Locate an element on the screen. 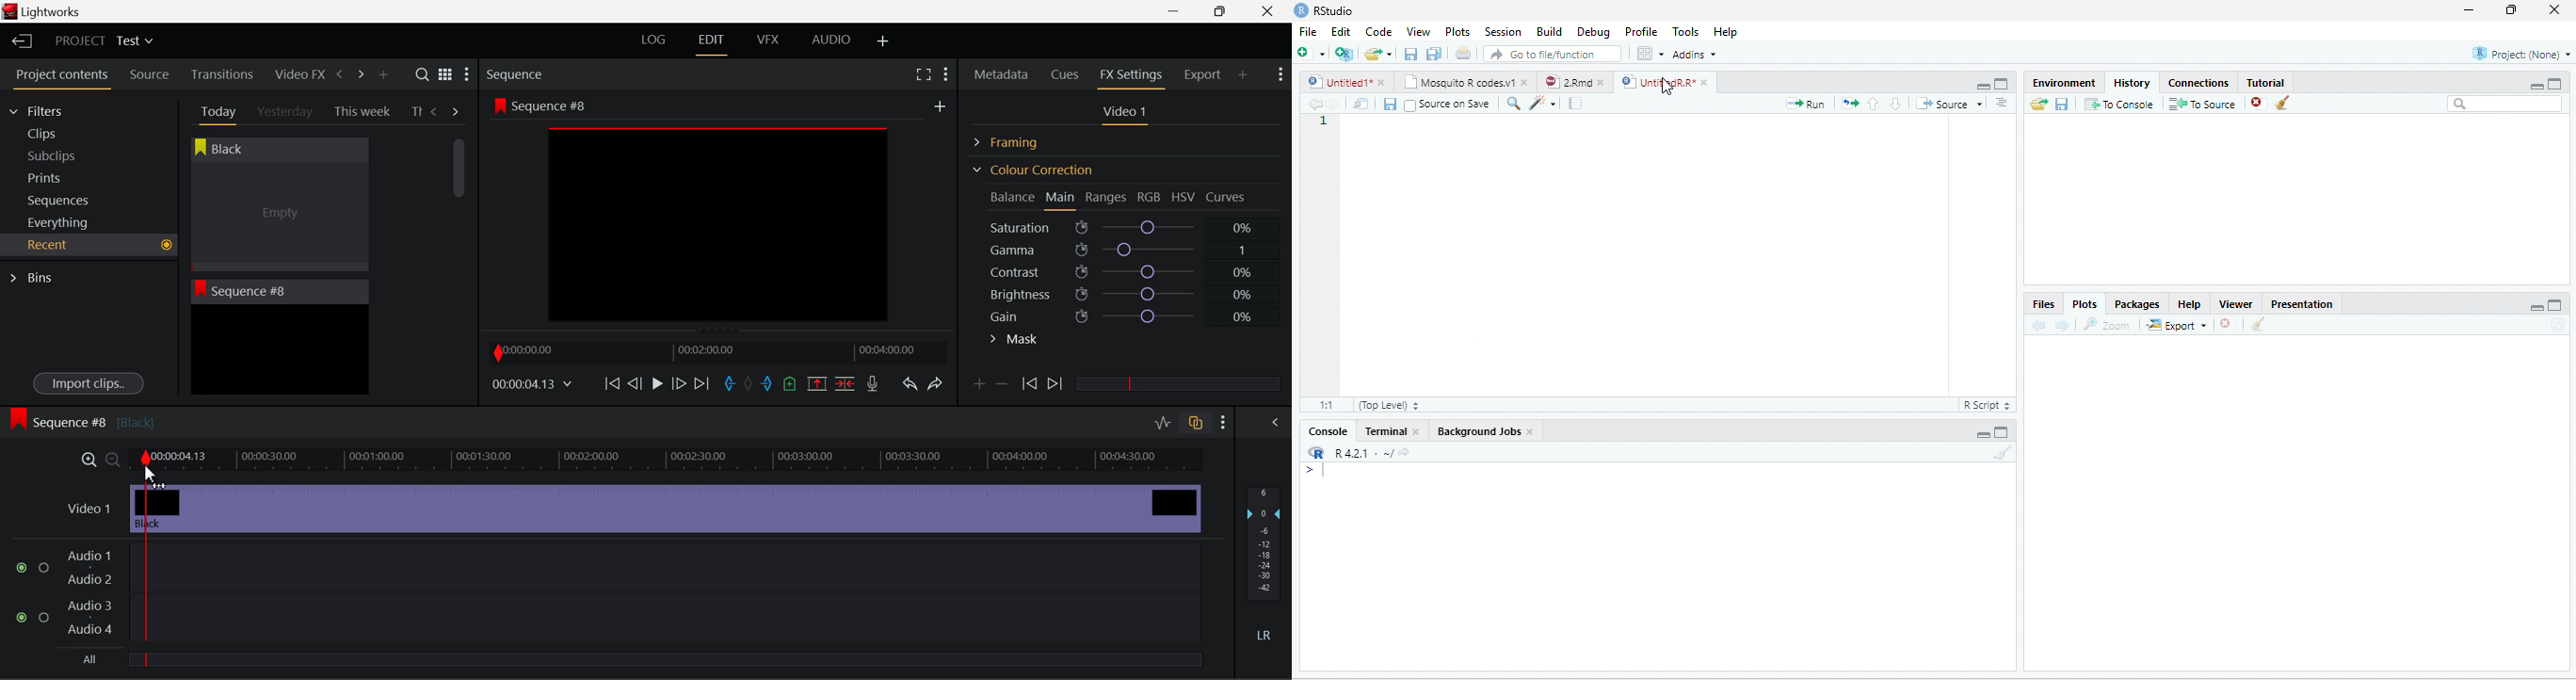 The height and width of the screenshot is (700, 2576). Everything is located at coordinates (60, 222).